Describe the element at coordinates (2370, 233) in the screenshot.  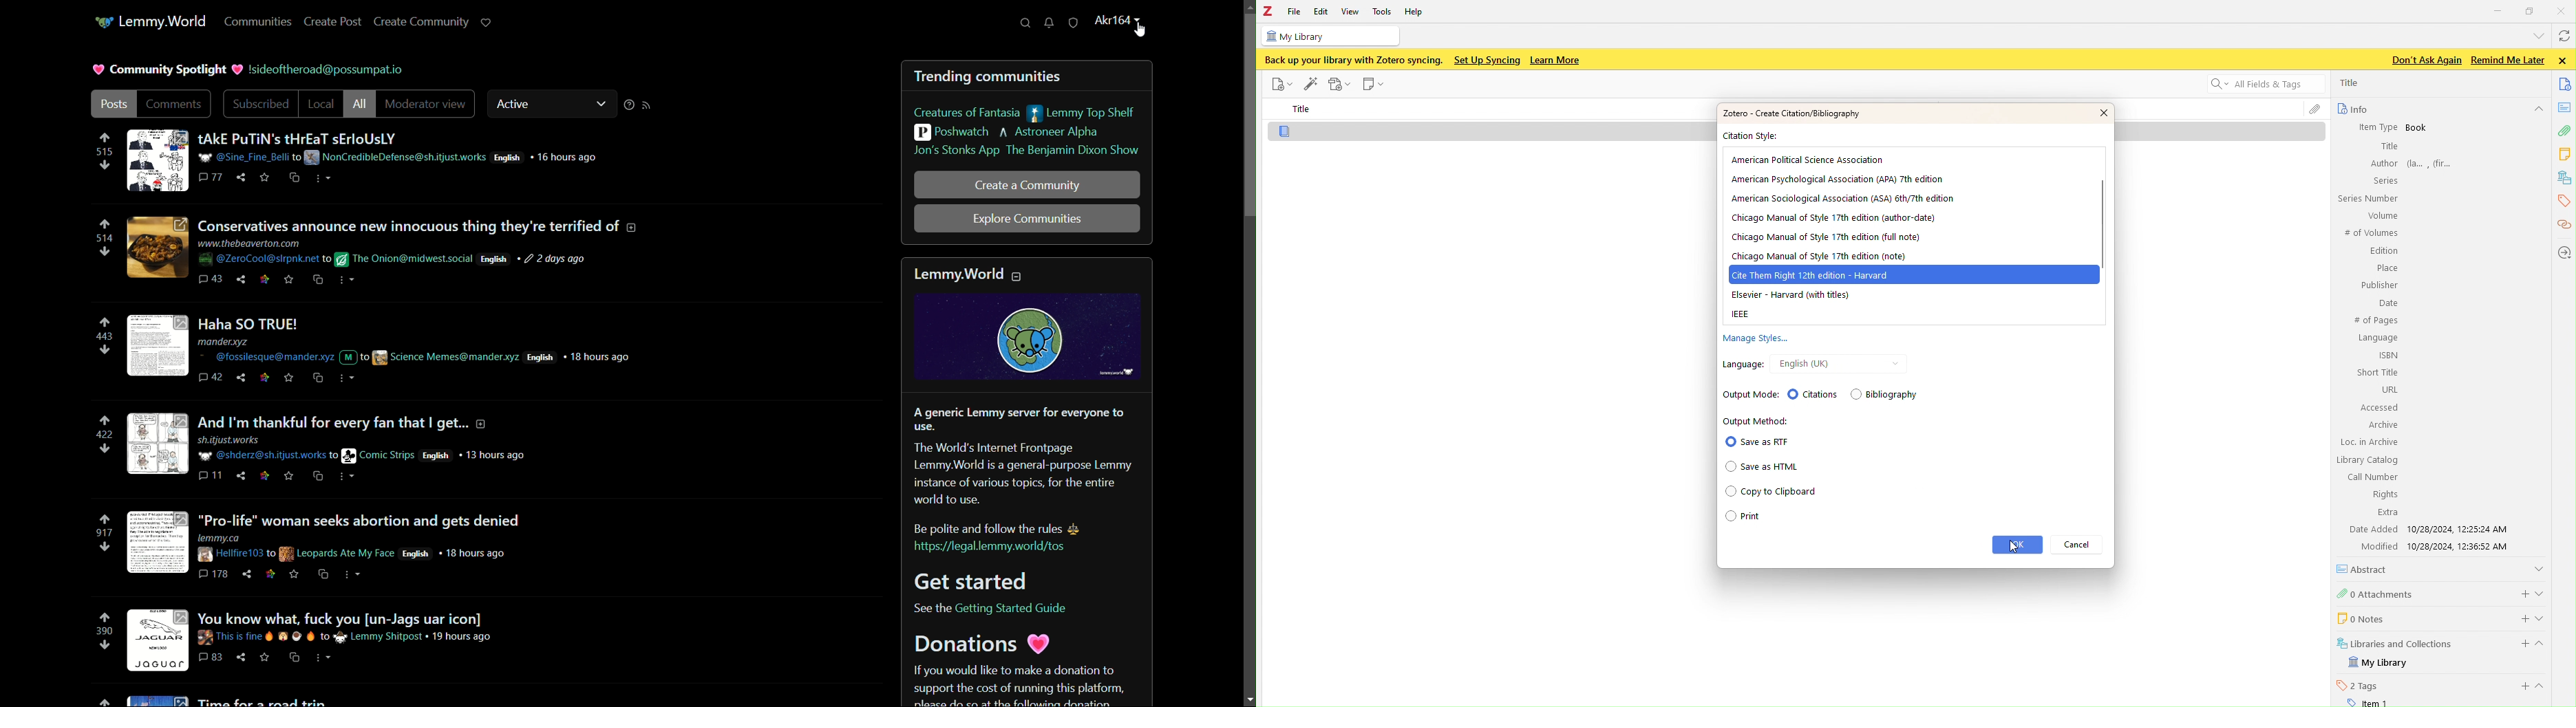
I see `# of Volumes` at that location.